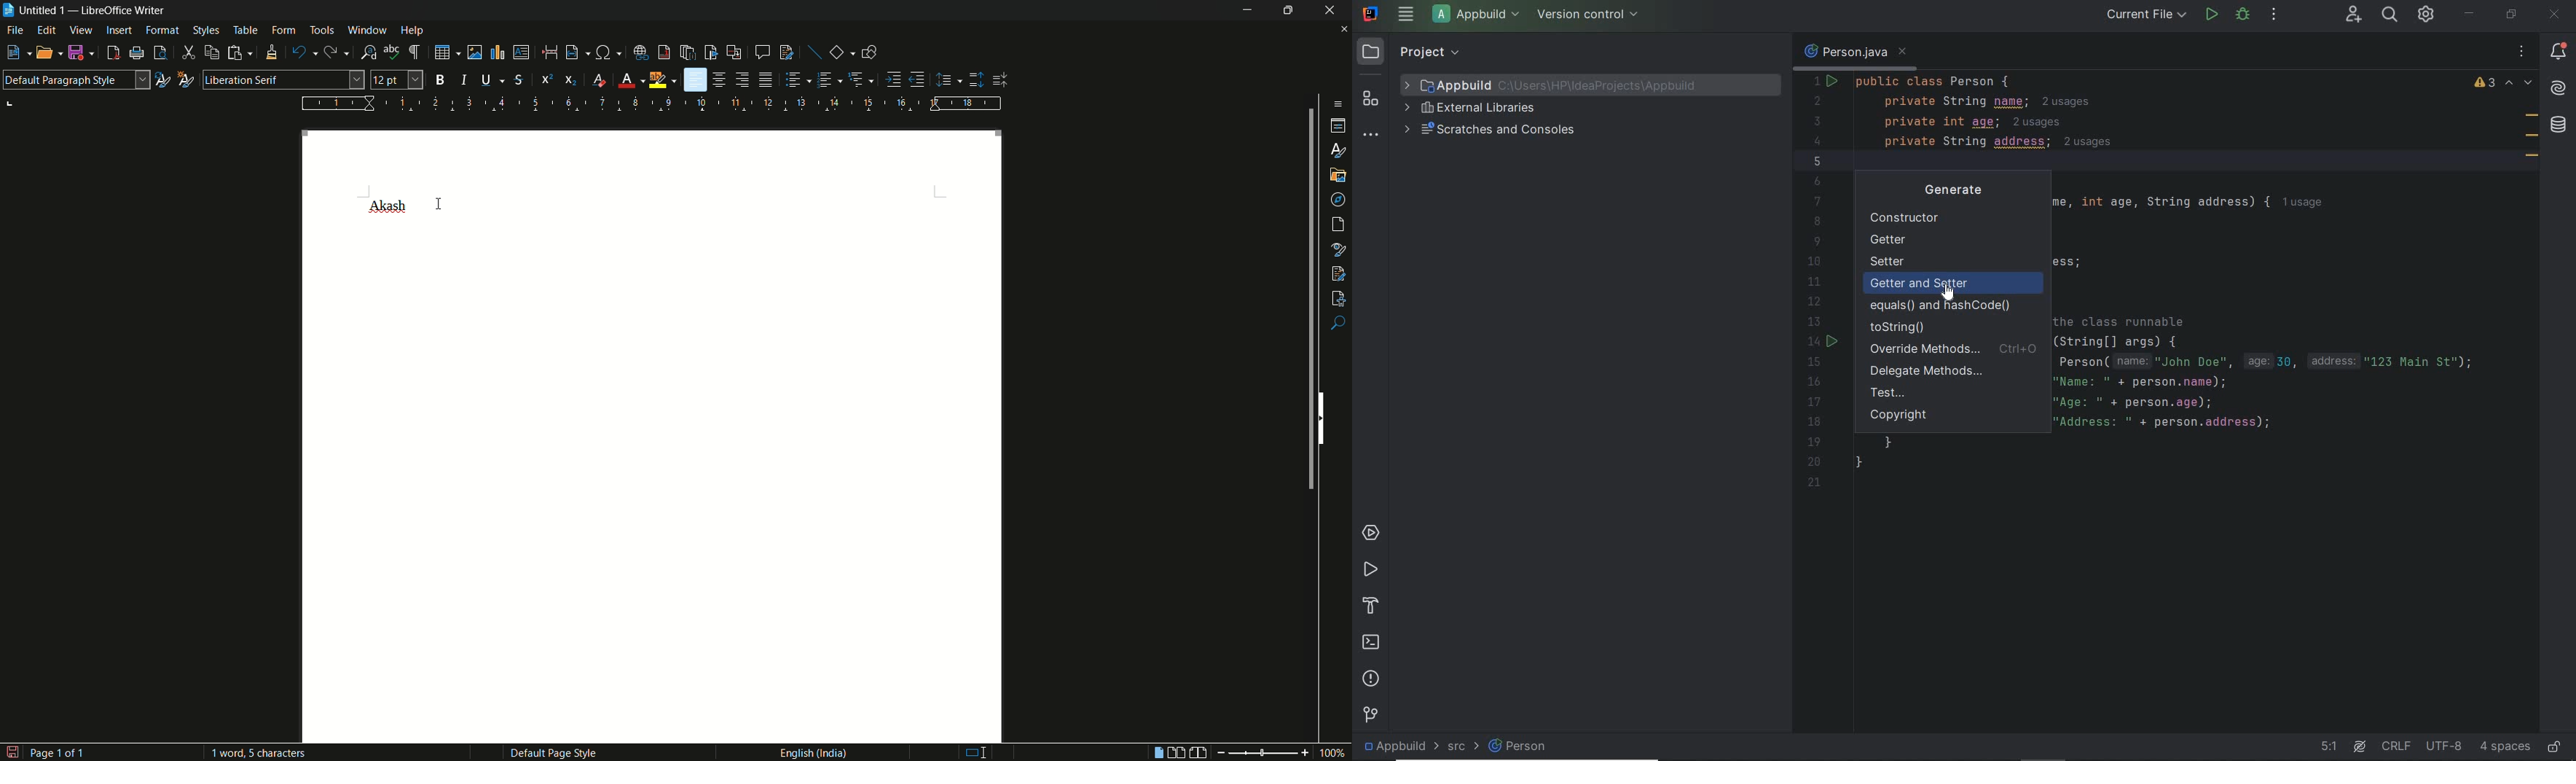 This screenshot has width=2576, height=784. I want to click on underline, so click(486, 79).